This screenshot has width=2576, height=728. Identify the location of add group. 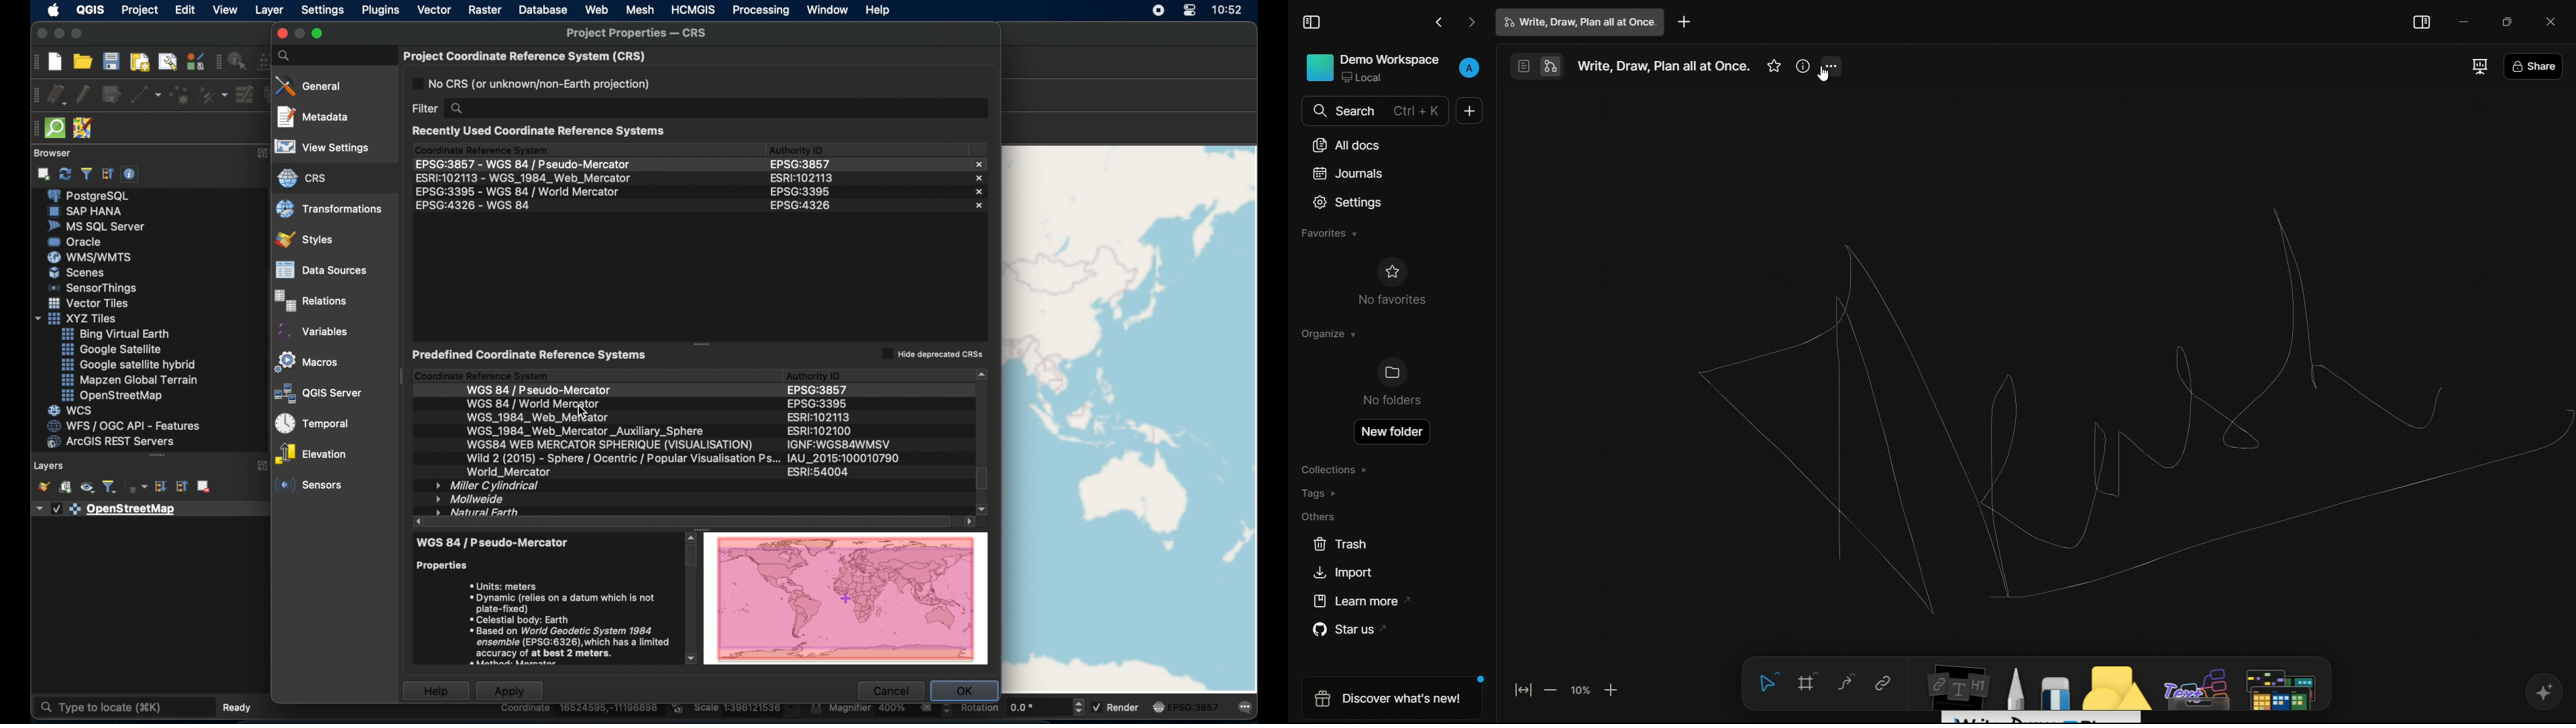
(66, 487).